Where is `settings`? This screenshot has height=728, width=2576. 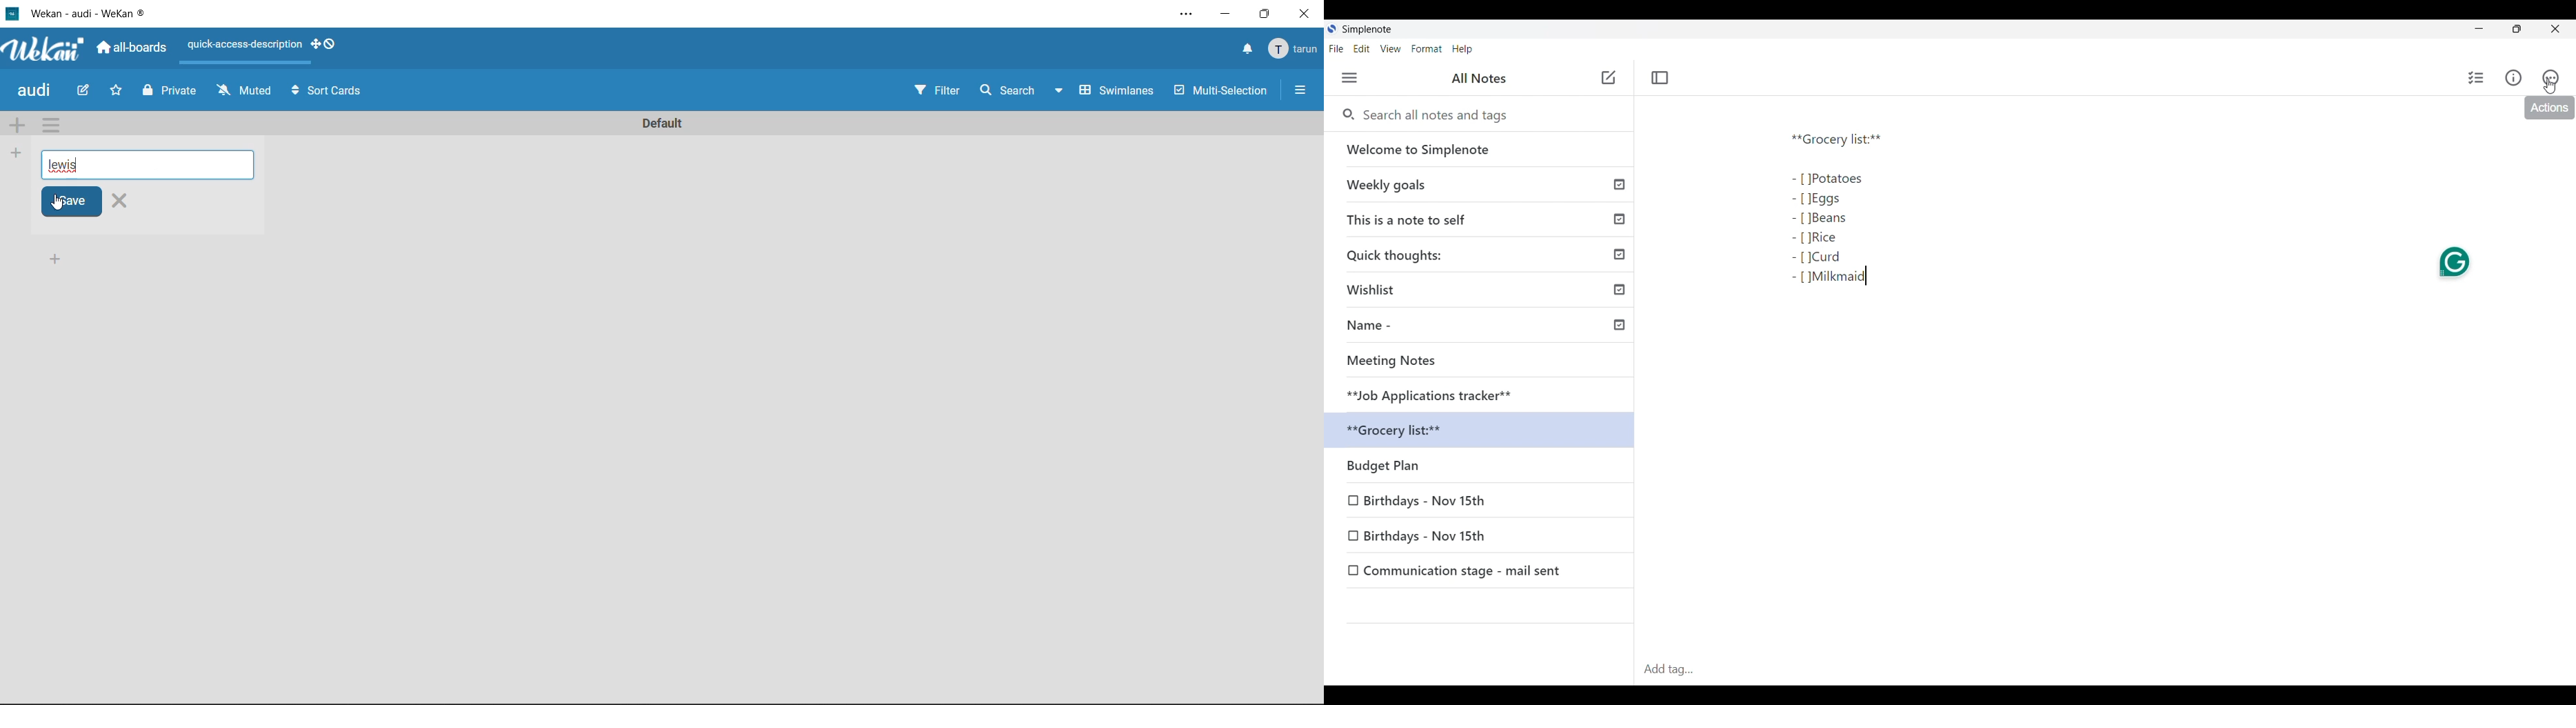 settings is located at coordinates (1180, 12).